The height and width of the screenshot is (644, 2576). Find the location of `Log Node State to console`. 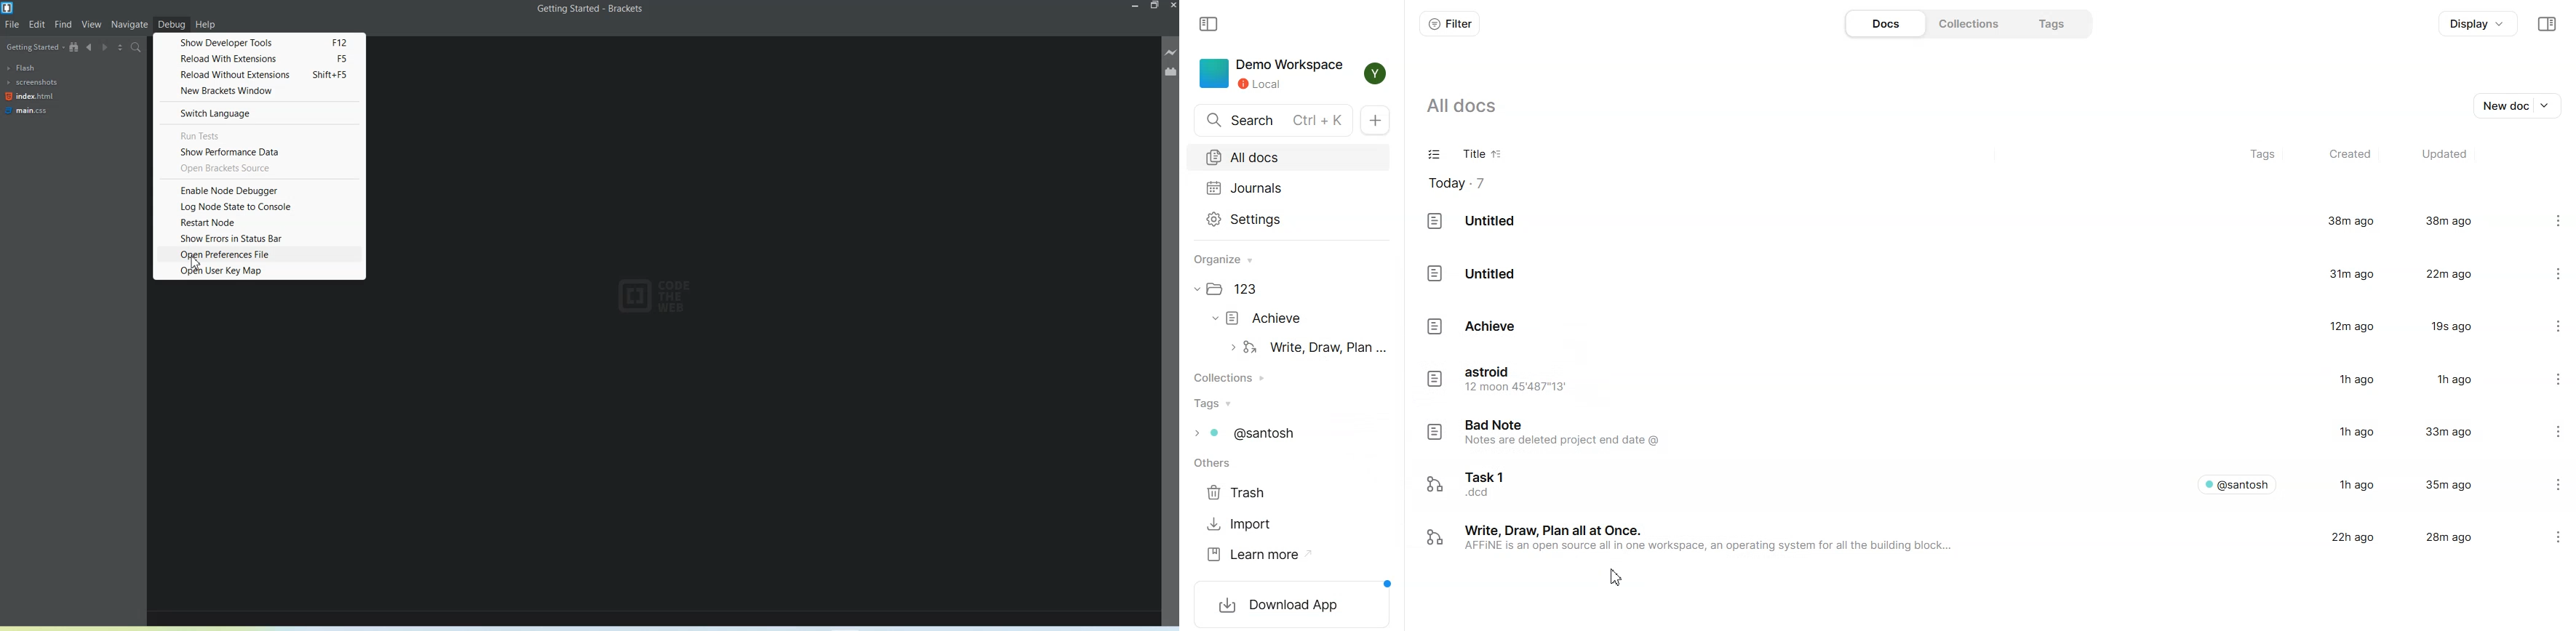

Log Node State to console is located at coordinates (260, 207).